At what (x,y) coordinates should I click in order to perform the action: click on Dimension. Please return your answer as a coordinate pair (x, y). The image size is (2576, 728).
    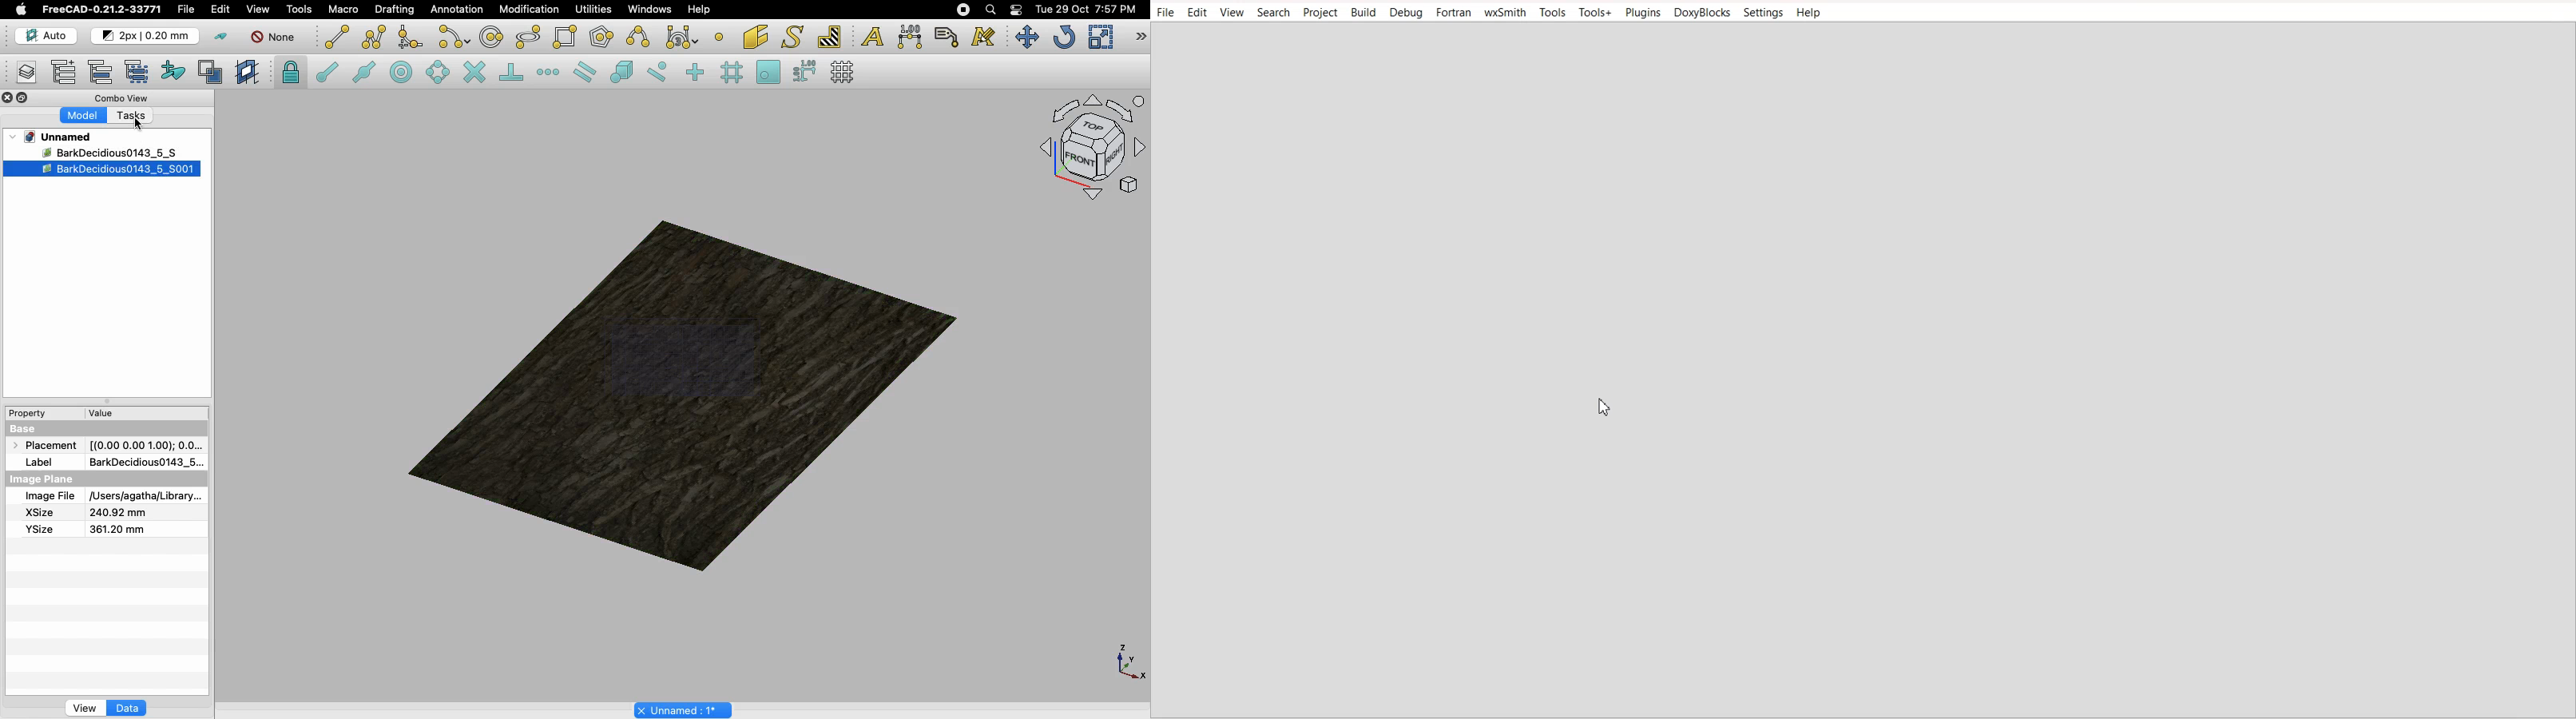
    Looking at the image, I should click on (911, 37).